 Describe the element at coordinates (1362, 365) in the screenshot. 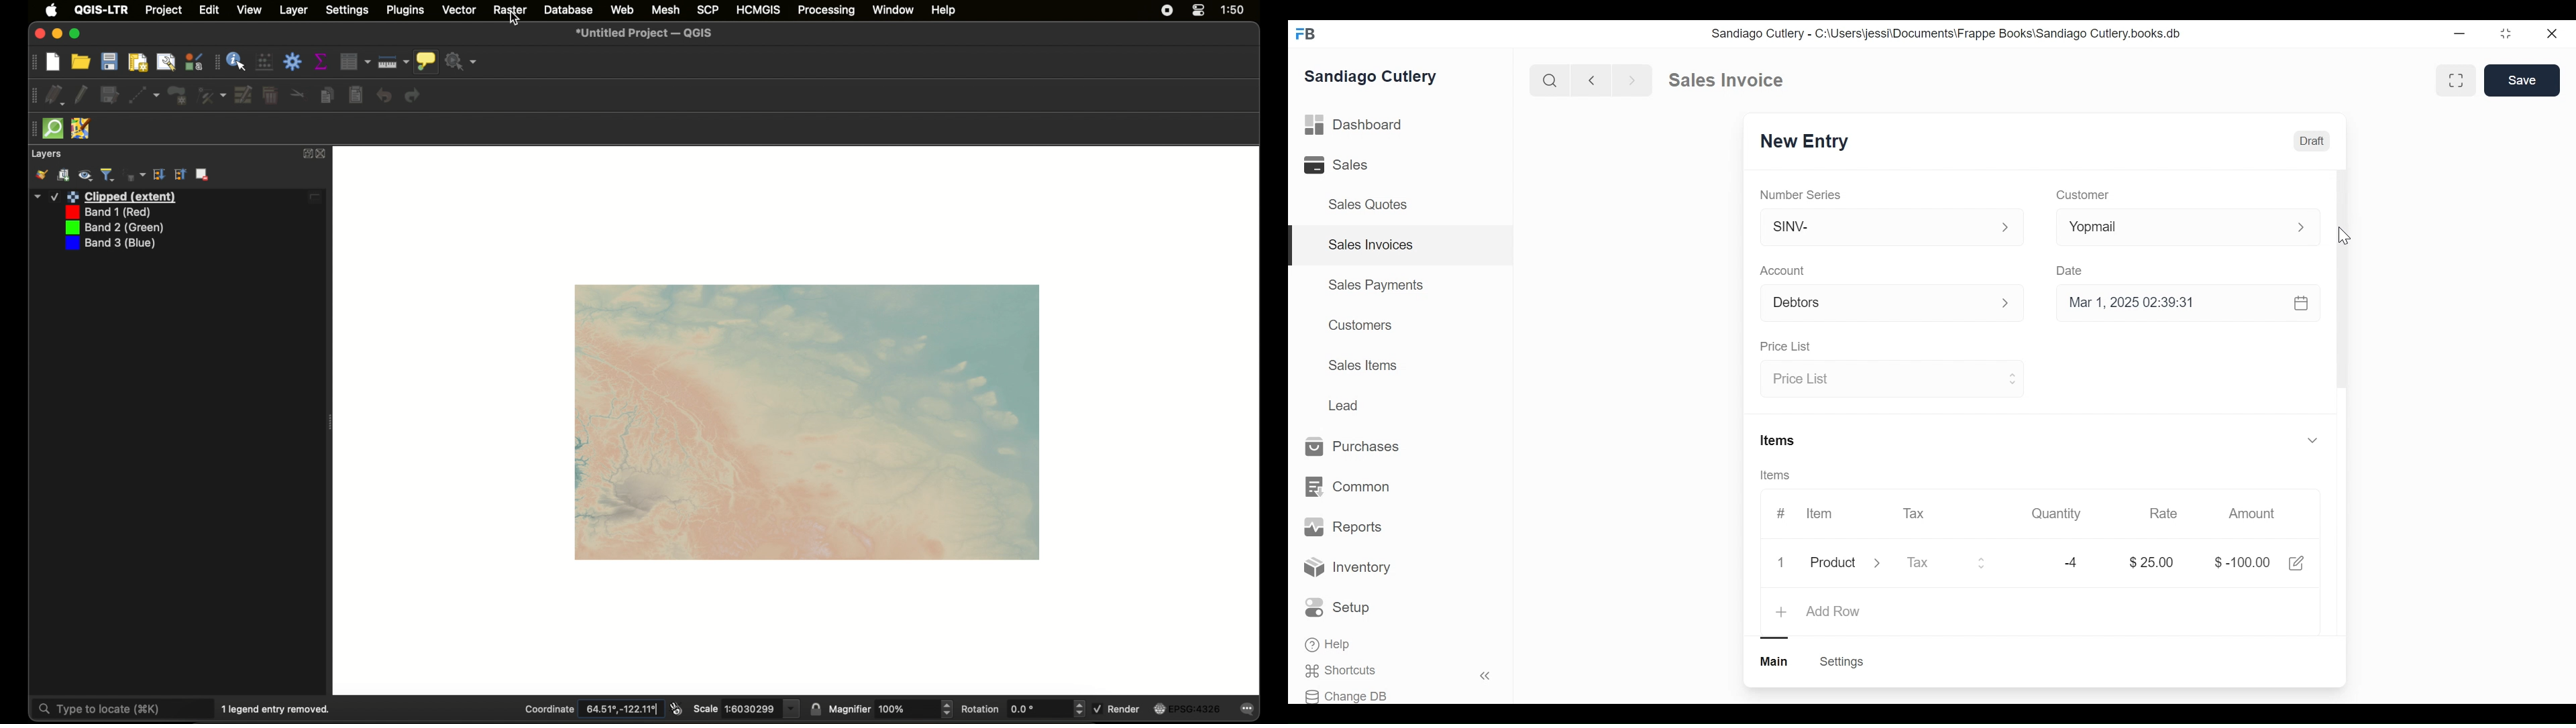

I see `Sales Items` at that location.